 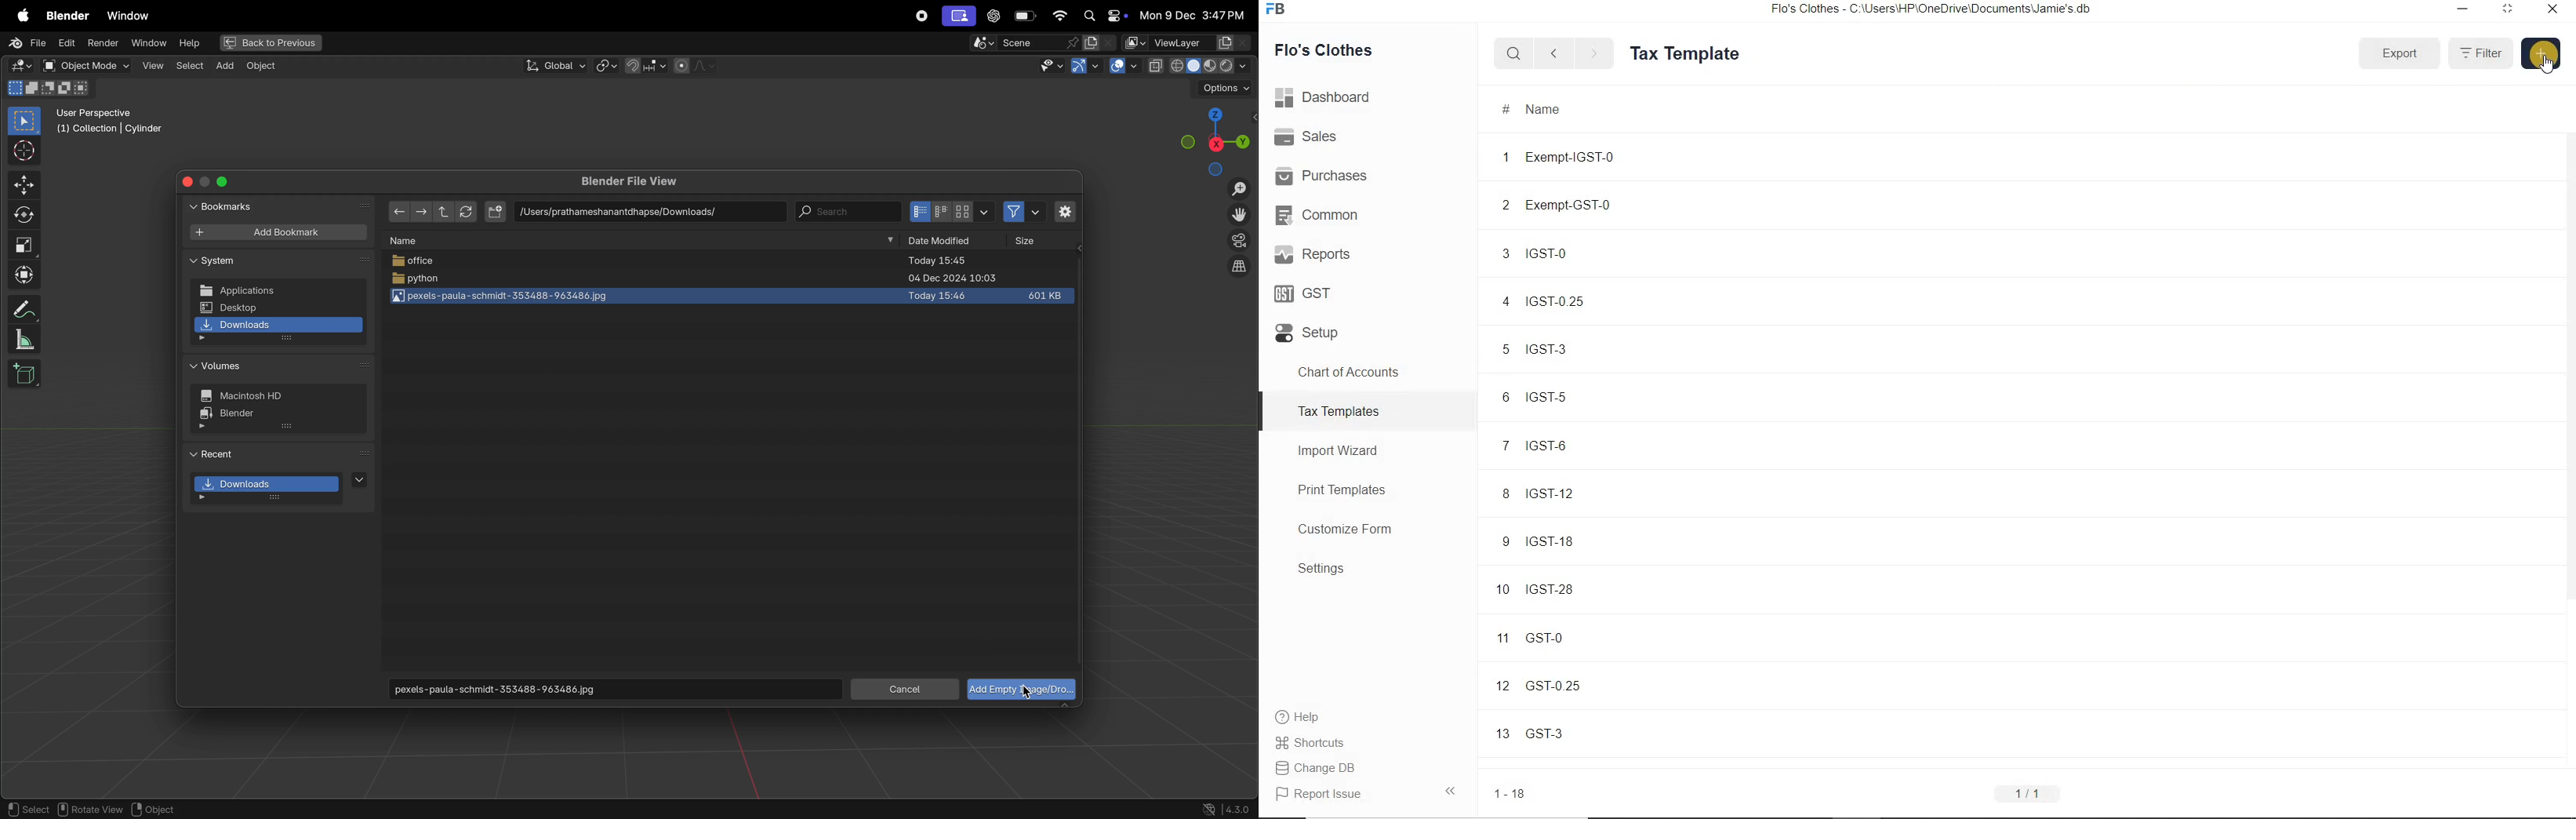 What do you see at coordinates (278, 307) in the screenshot?
I see `desktop` at bounding box center [278, 307].